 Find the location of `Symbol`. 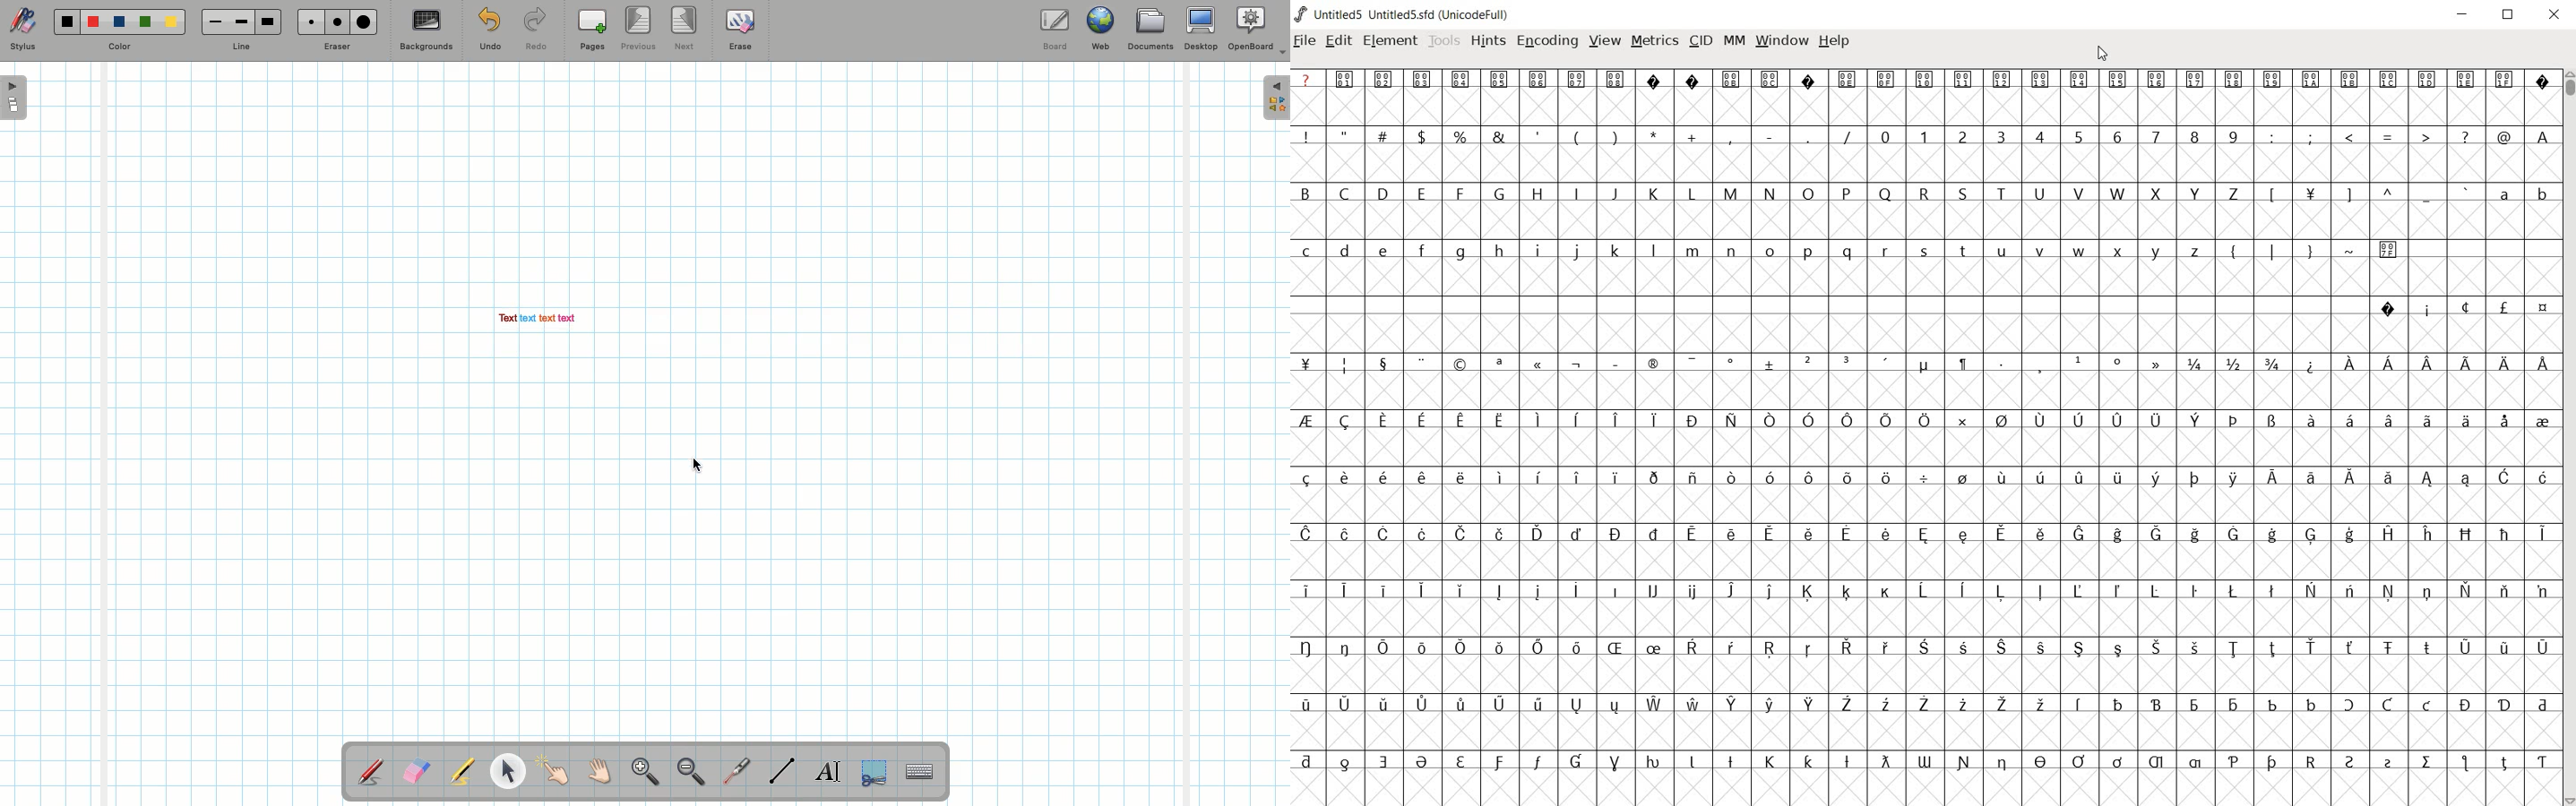

Symbol is located at coordinates (1768, 534).